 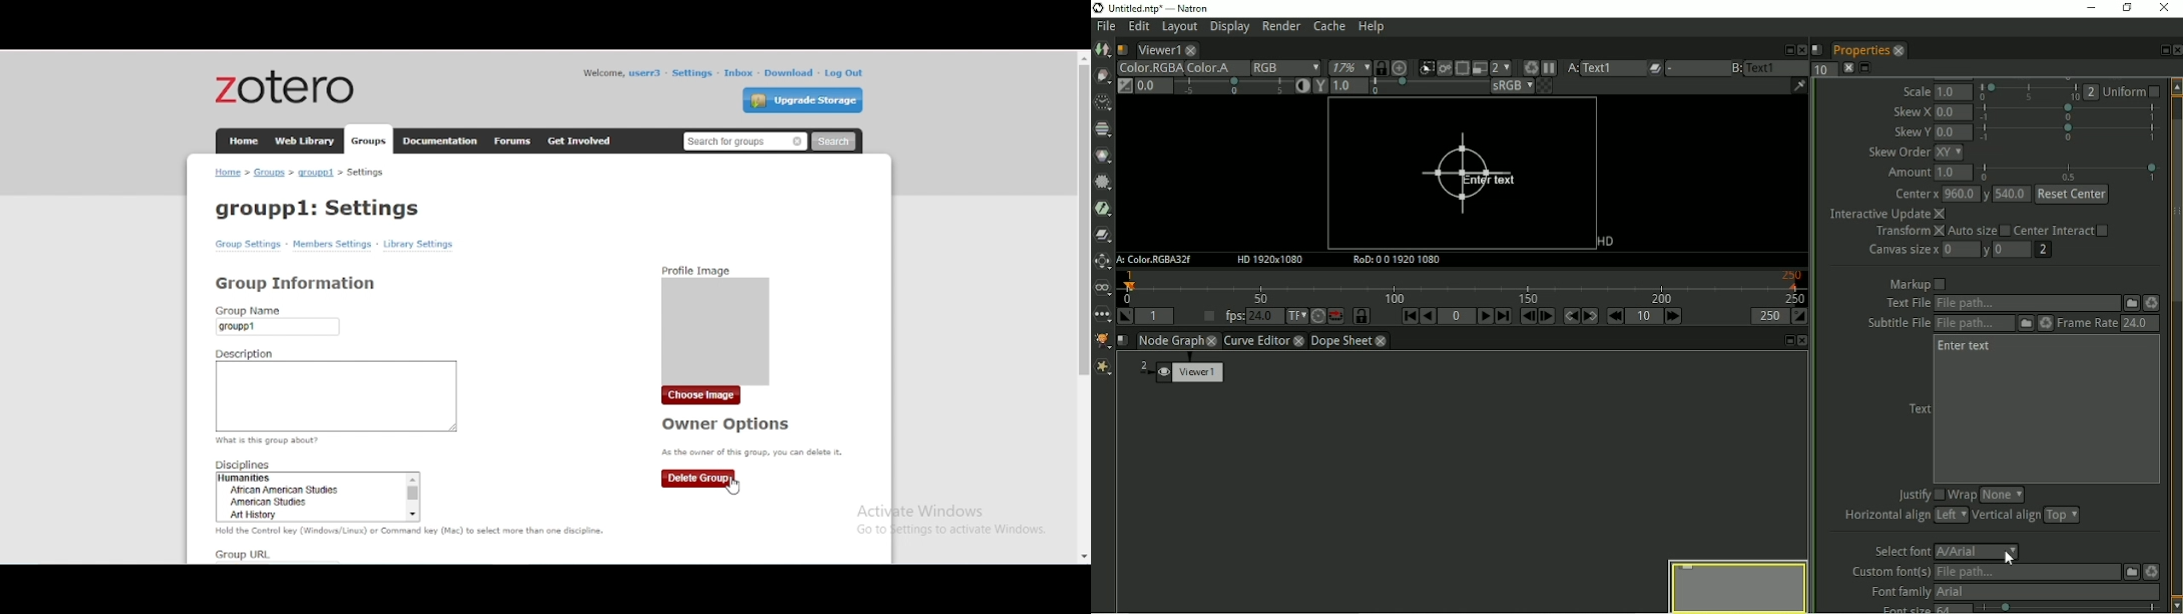 What do you see at coordinates (286, 86) in the screenshot?
I see `zotero` at bounding box center [286, 86].